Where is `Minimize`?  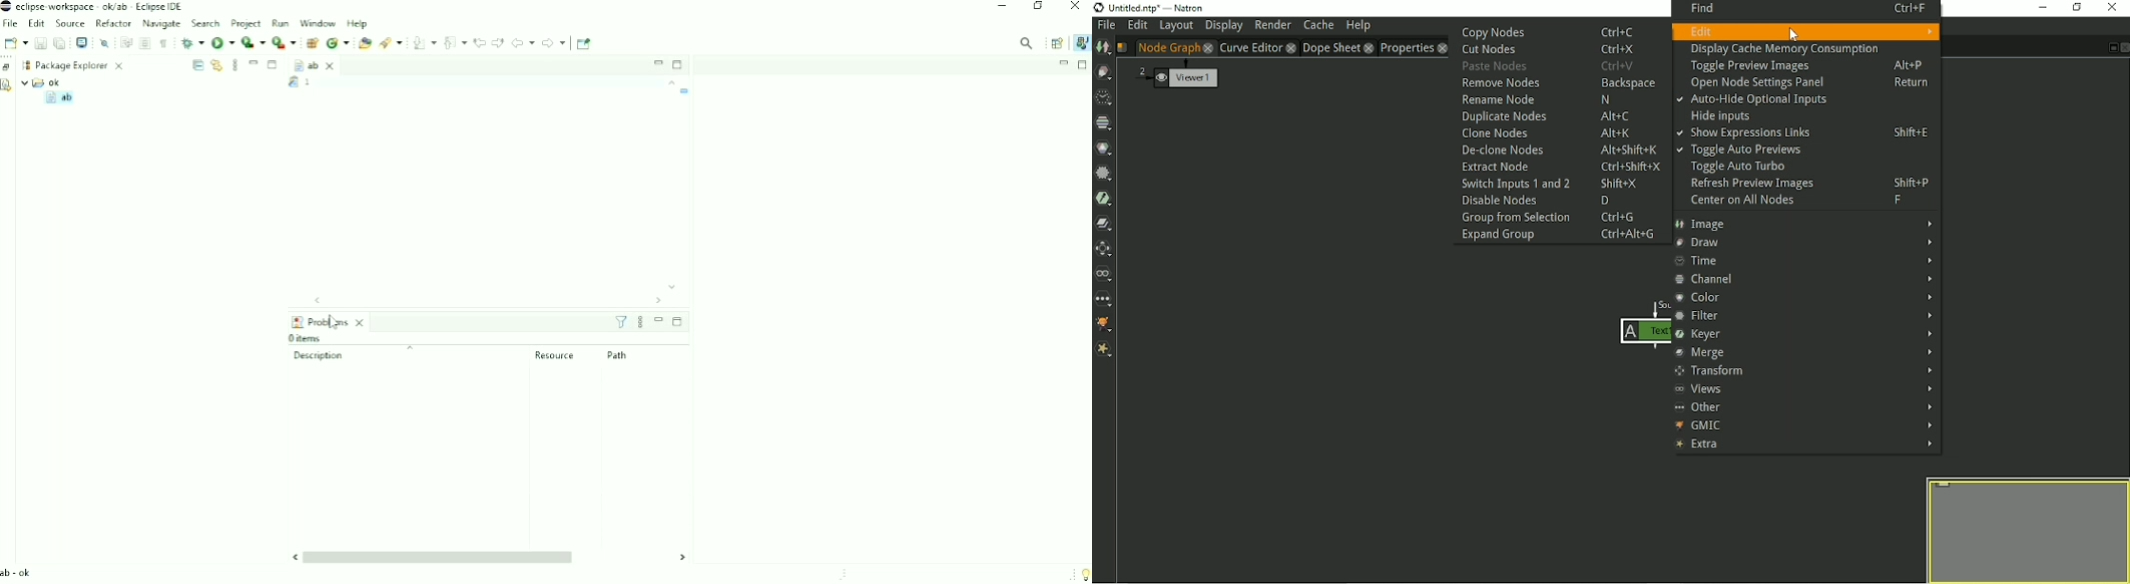
Minimize is located at coordinates (657, 62).